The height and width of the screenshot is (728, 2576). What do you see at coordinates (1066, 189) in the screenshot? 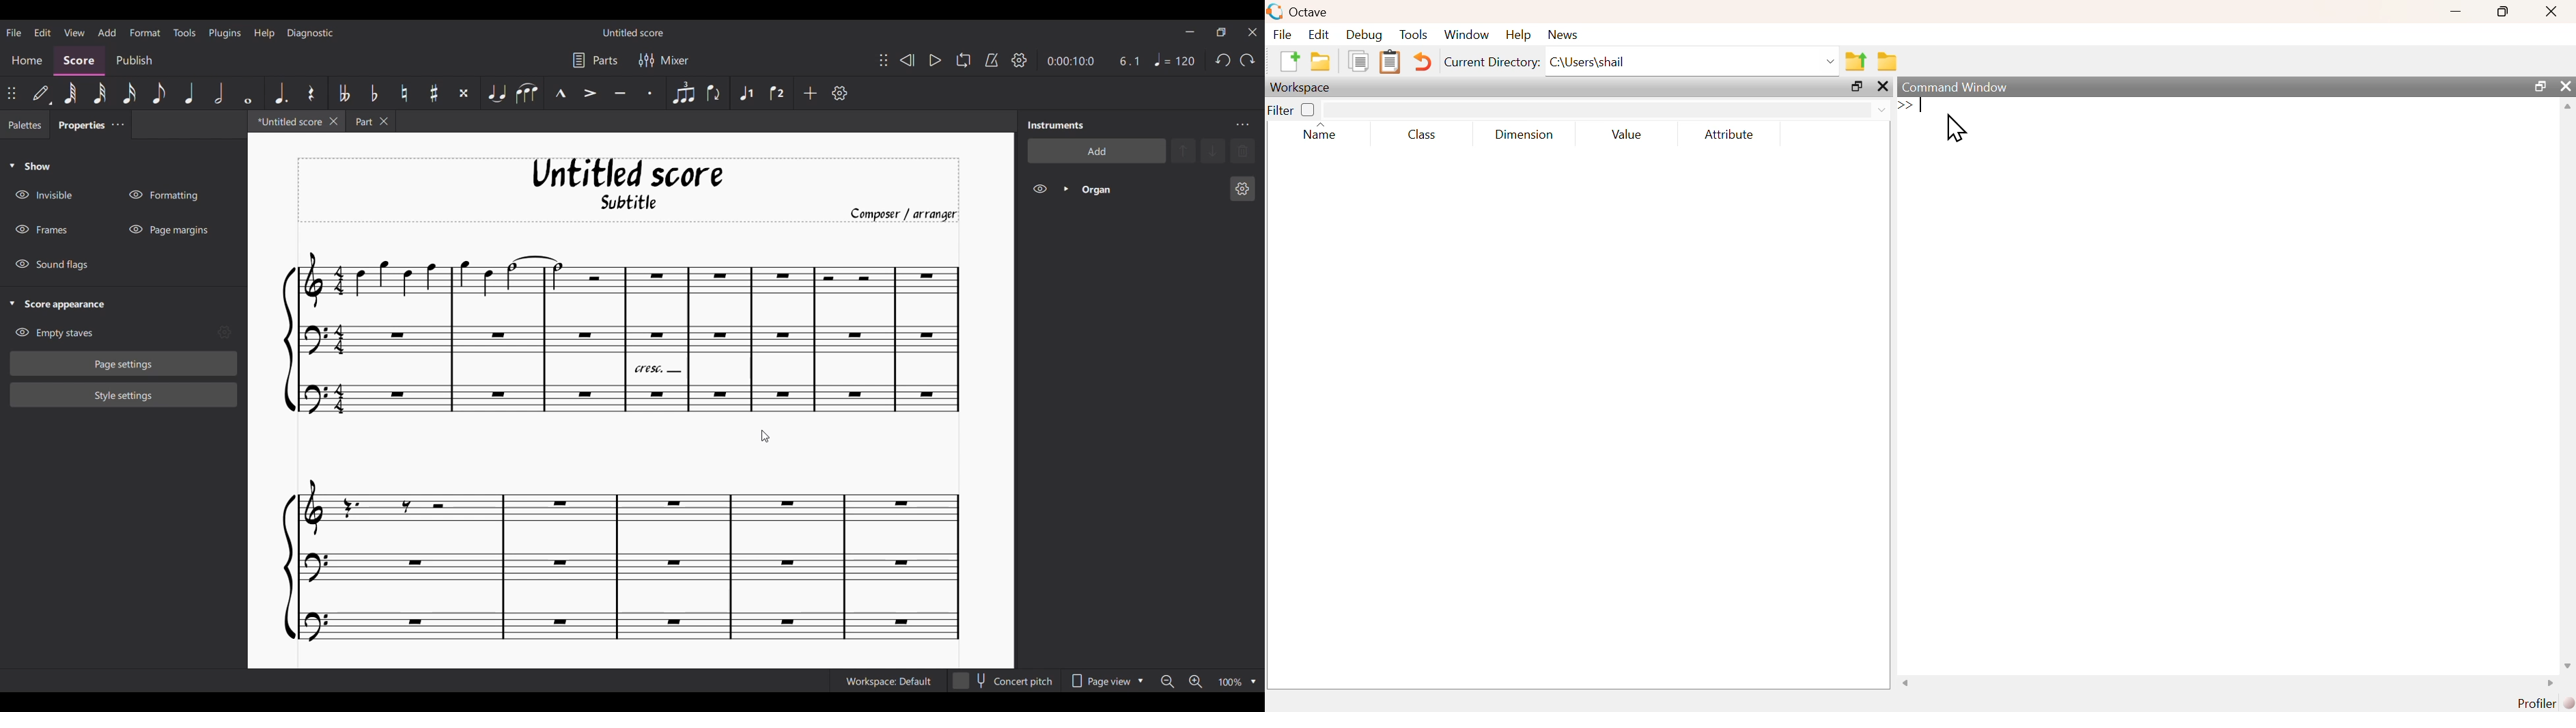
I see `Expand Organs` at bounding box center [1066, 189].